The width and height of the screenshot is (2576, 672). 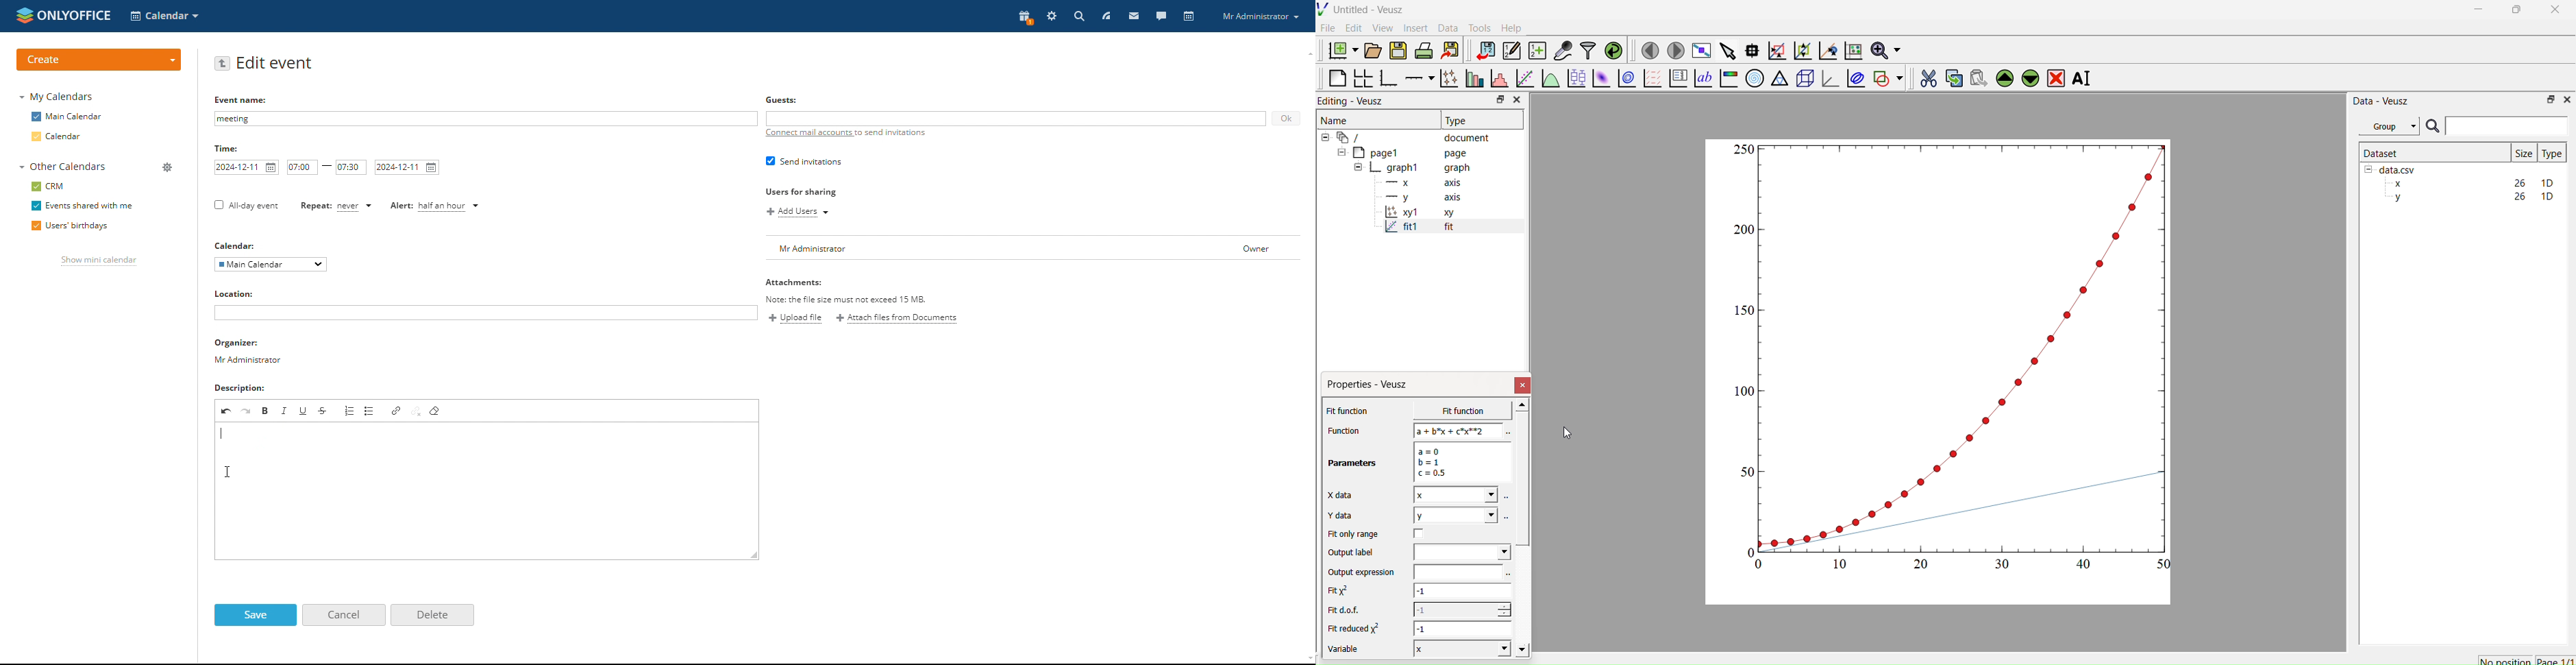 I want to click on Plot bar charts, so click(x=1473, y=80).